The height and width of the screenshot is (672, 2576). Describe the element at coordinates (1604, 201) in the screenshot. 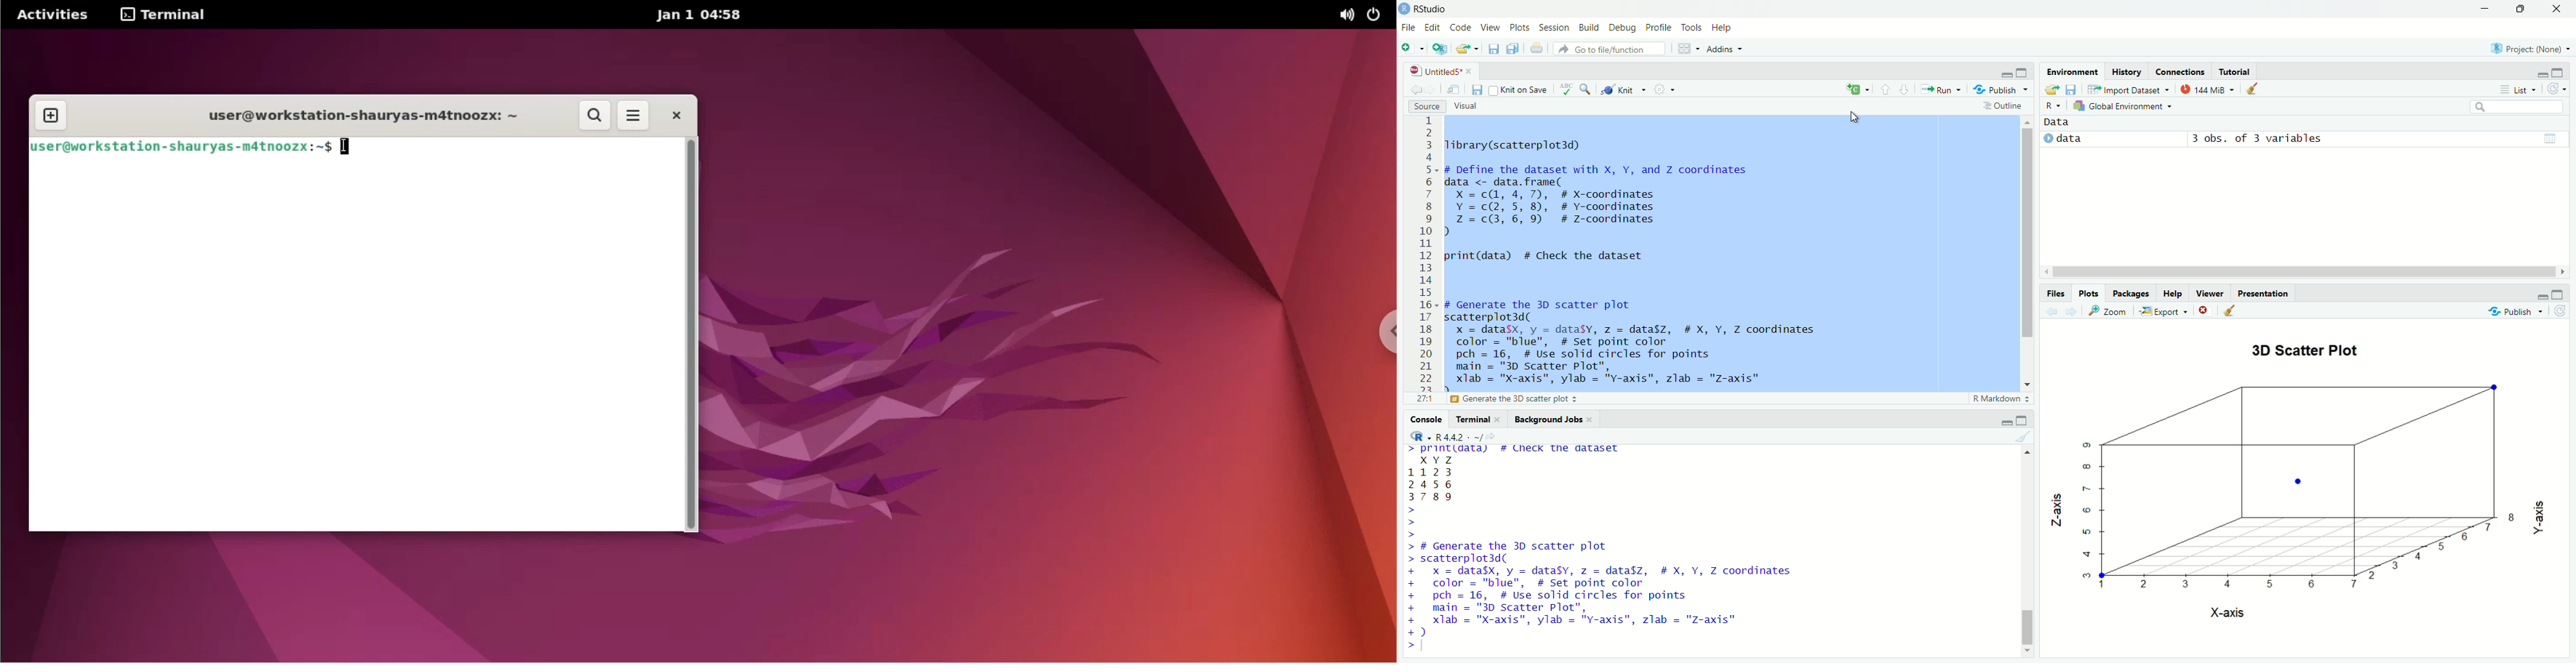

I see `# Define the dataset with X, Y, and Z coordinates data <- data.frame(X =c(, 4, 7), # X-coordinatesY = c(2, 5, 8), # Y-coordinatesZz =c(3, 6, 9) # z-coordinates)` at that location.